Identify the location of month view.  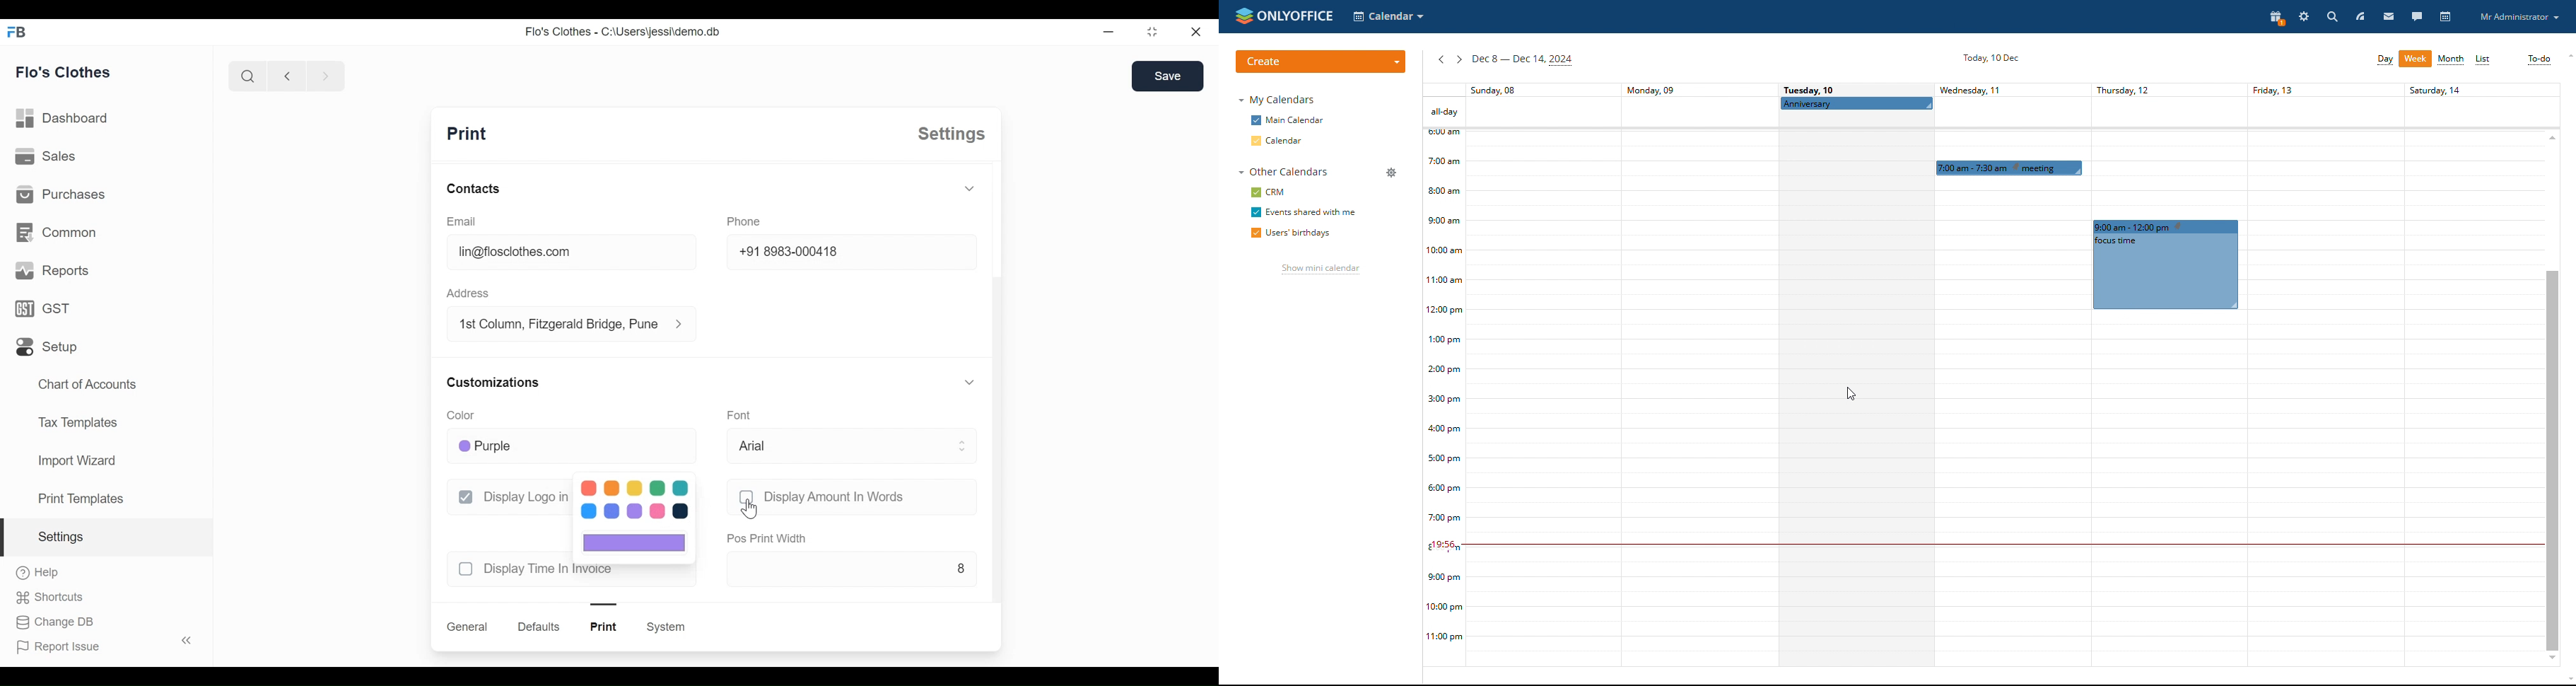
(2452, 60).